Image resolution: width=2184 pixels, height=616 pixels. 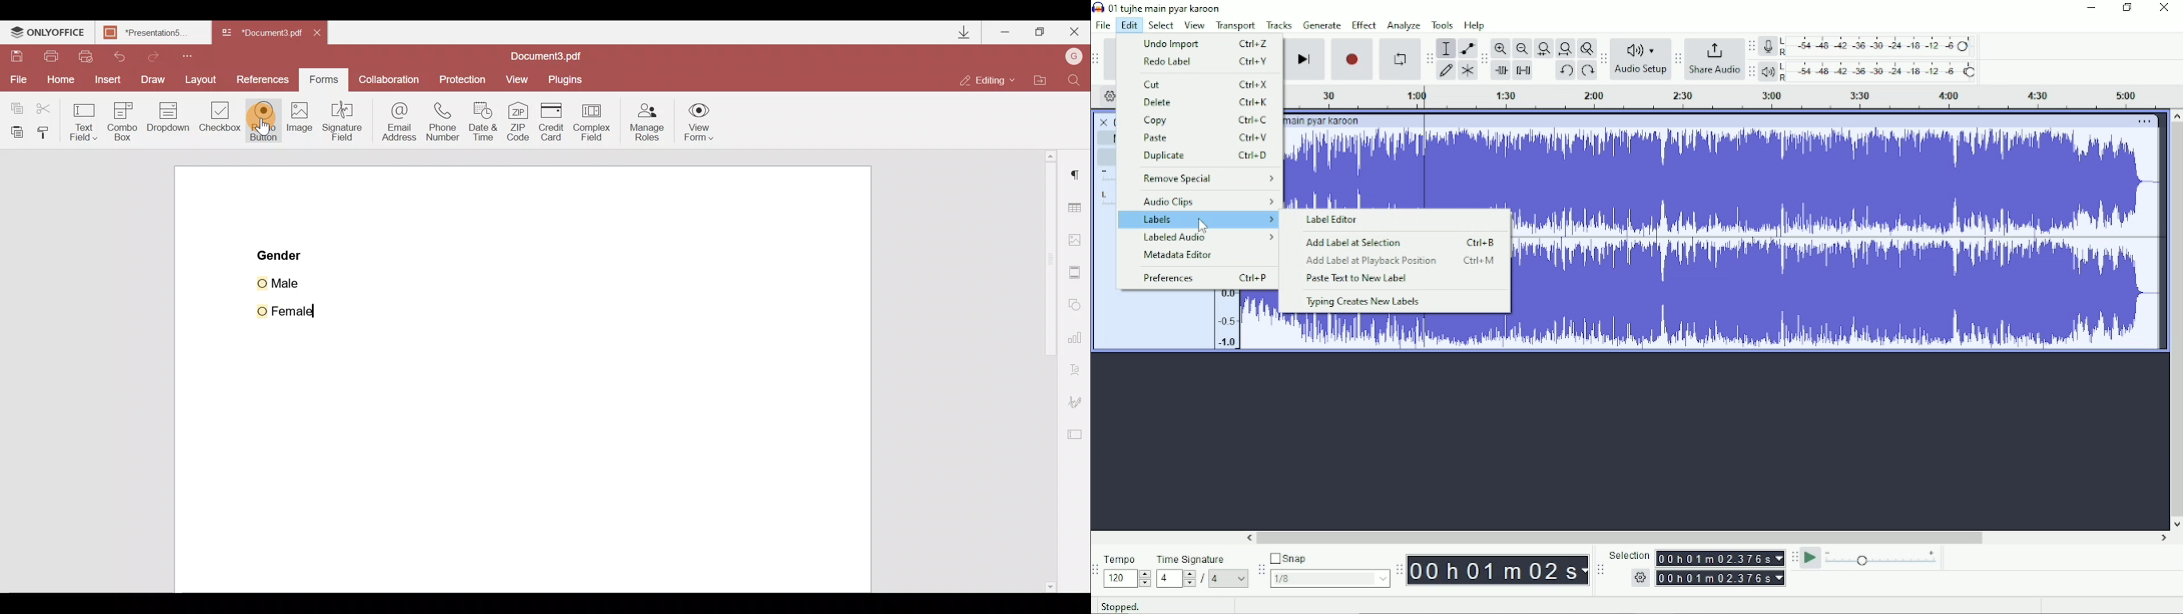 What do you see at coordinates (522, 78) in the screenshot?
I see `View` at bounding box center [522, 78].